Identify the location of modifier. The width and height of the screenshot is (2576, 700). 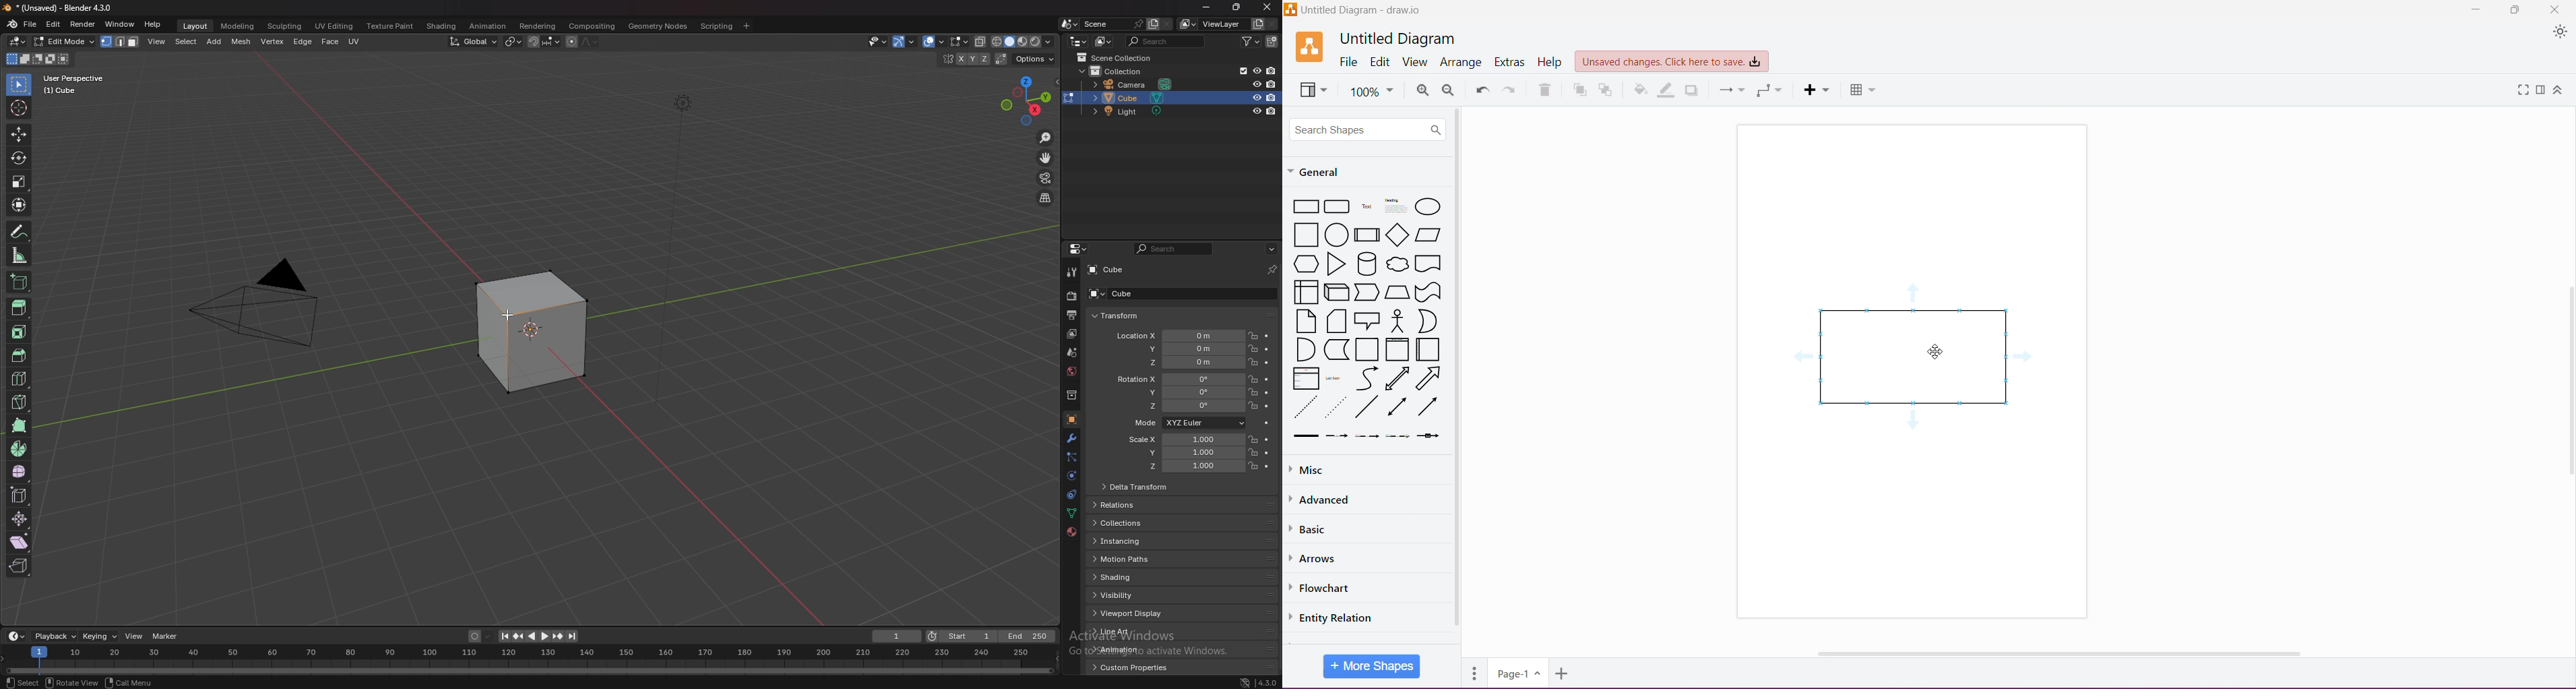
(1072, 439).